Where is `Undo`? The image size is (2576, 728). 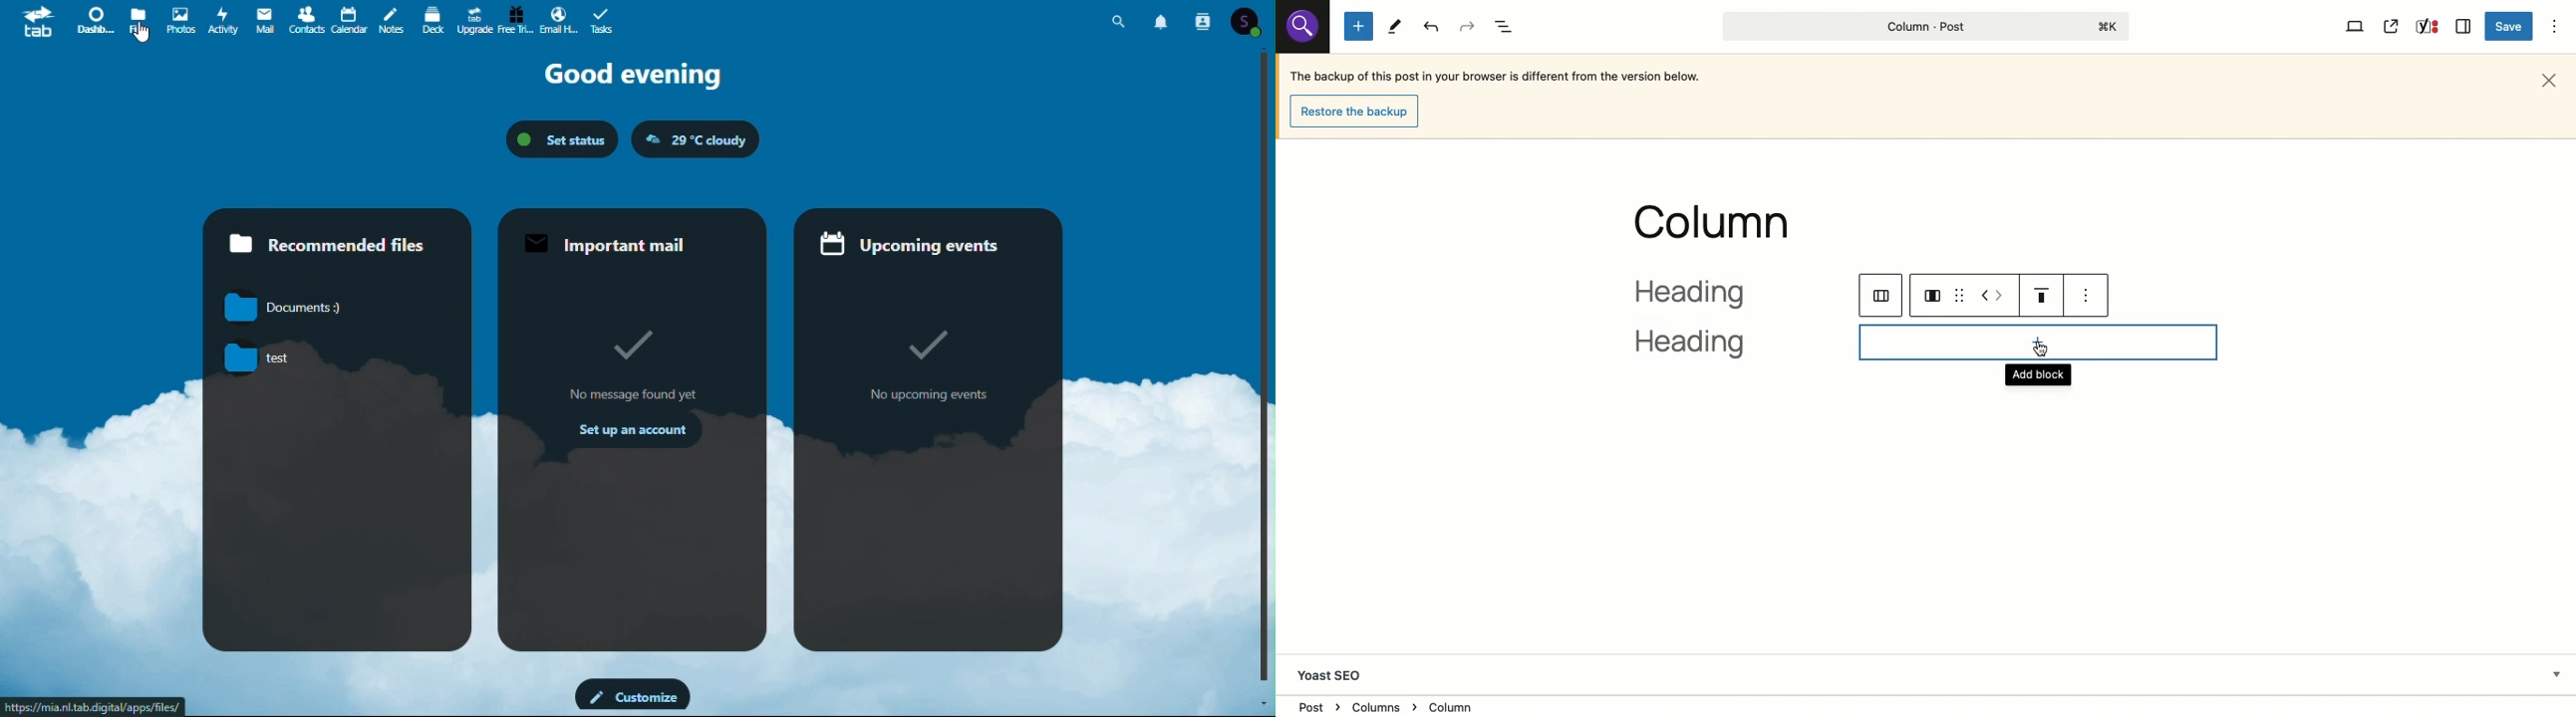 Undo is located at coordinates (1433, 27).